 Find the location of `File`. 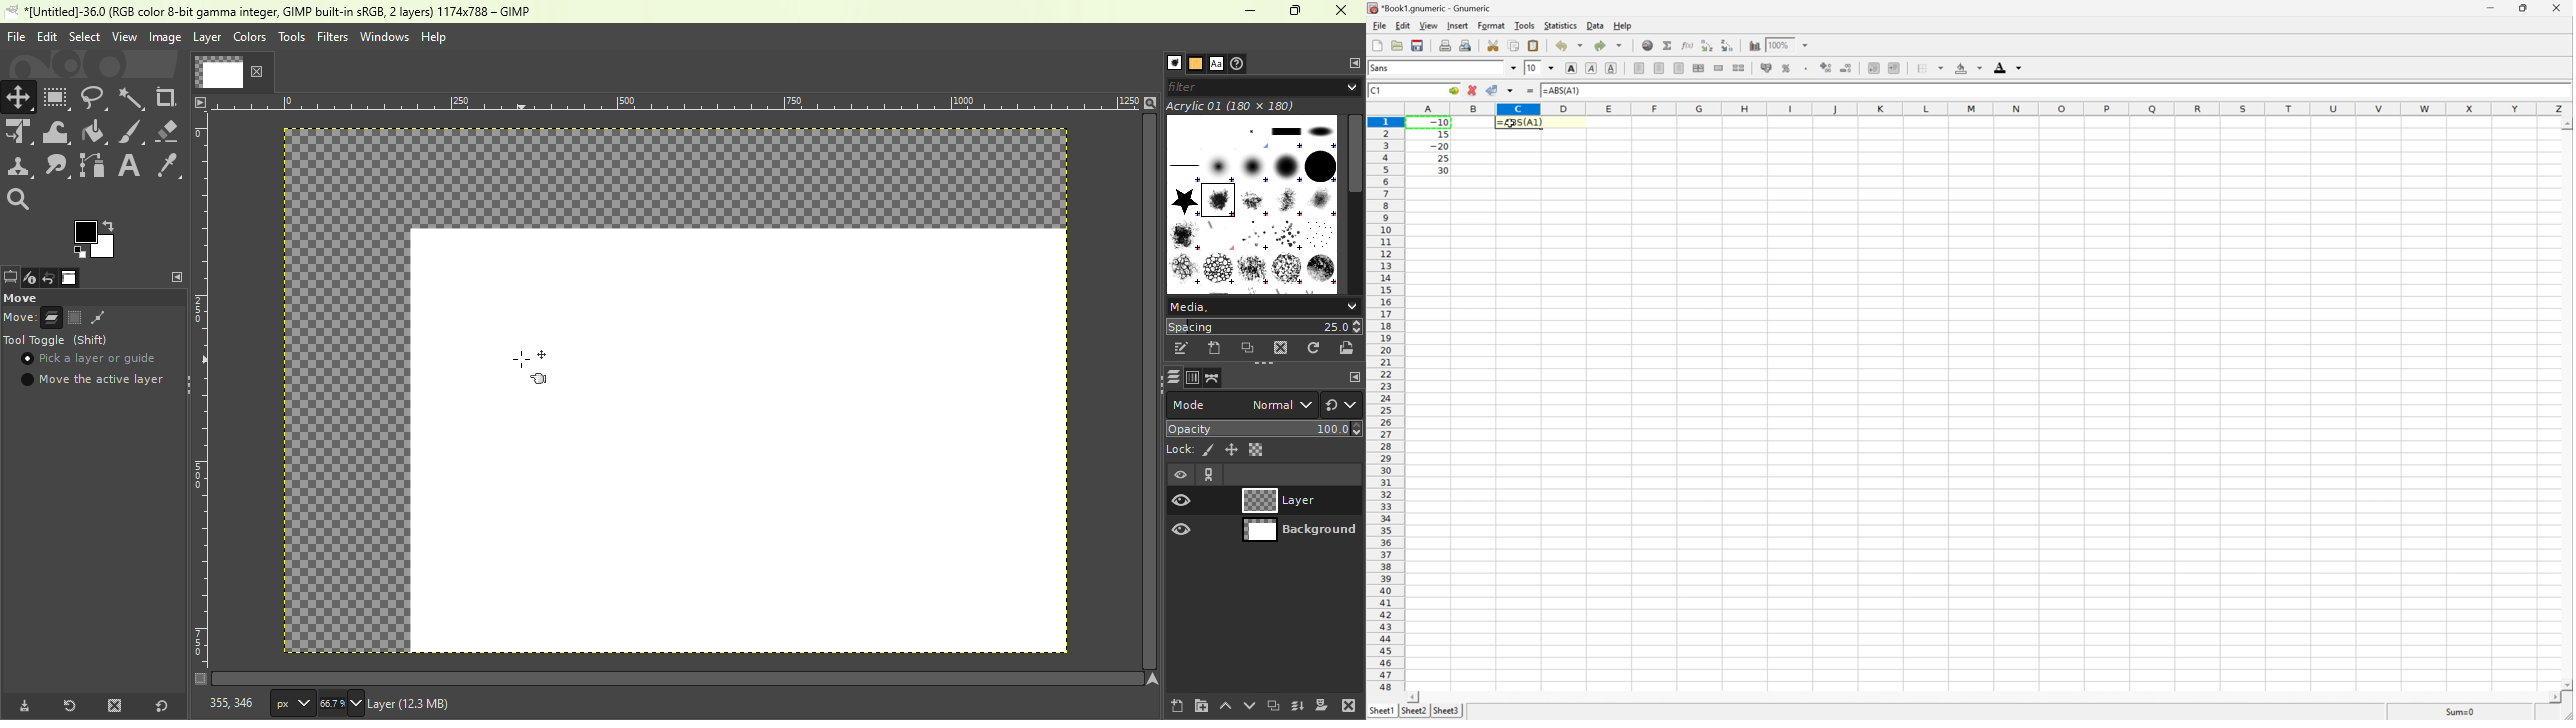

File is located at coordinates (1377, 46).